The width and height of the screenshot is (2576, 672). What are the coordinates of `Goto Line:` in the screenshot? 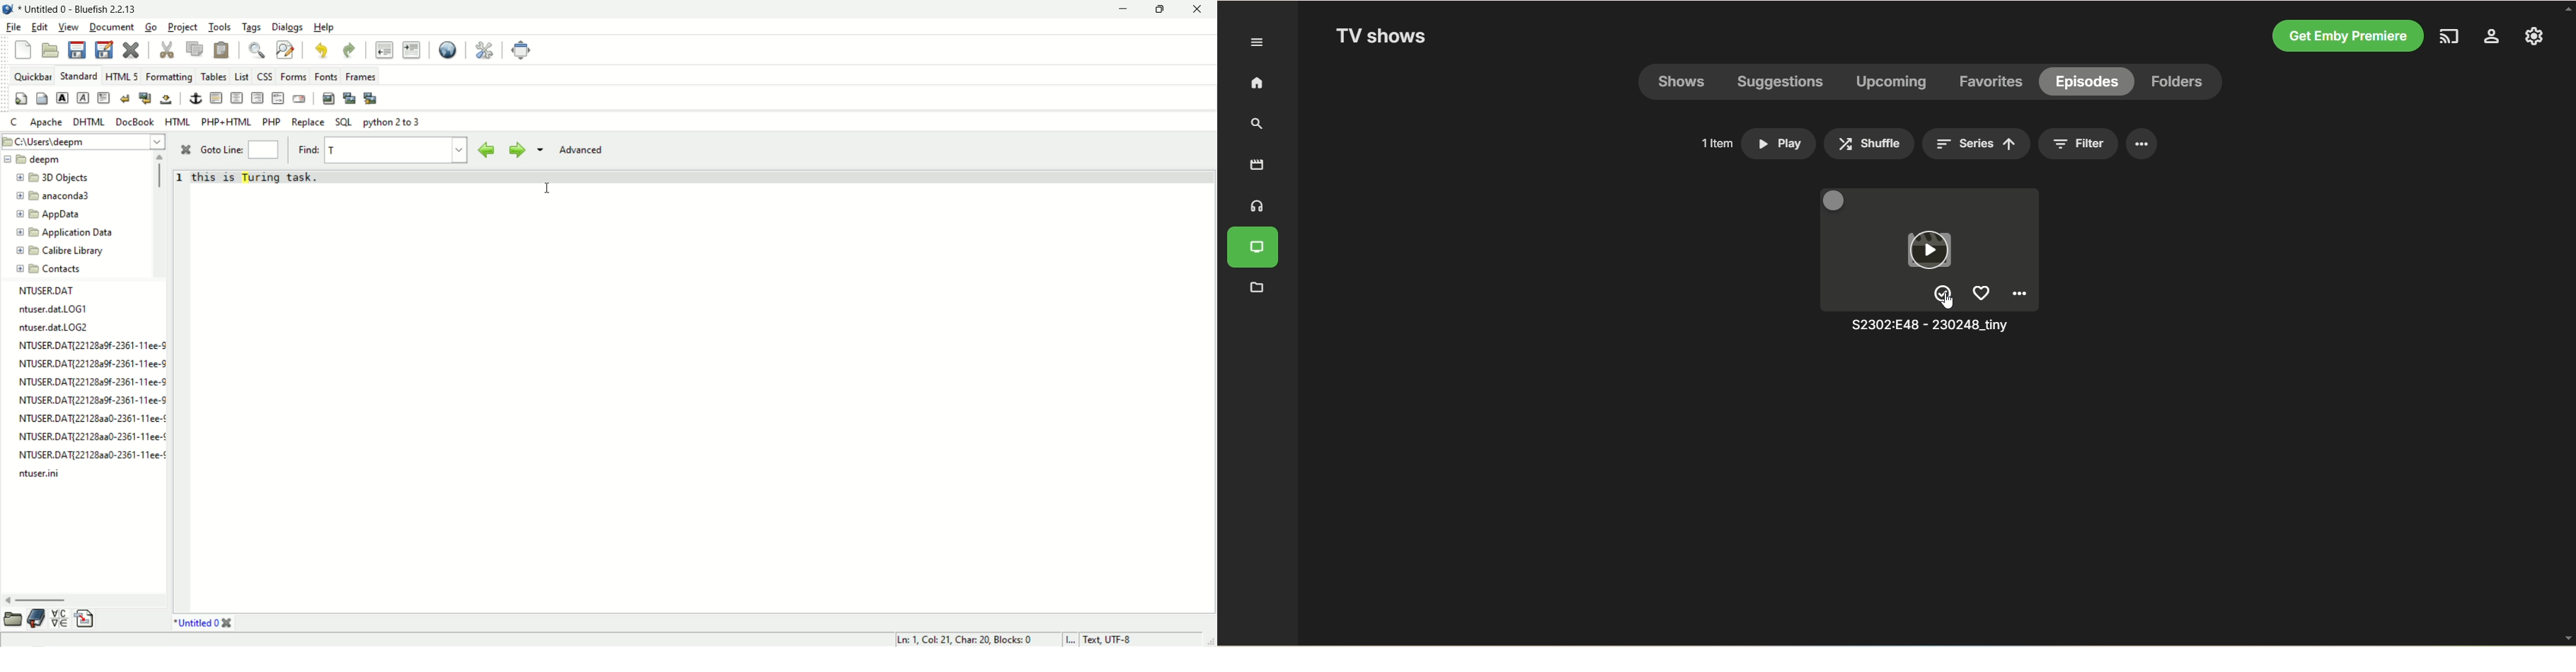 It's located at (223, 151).